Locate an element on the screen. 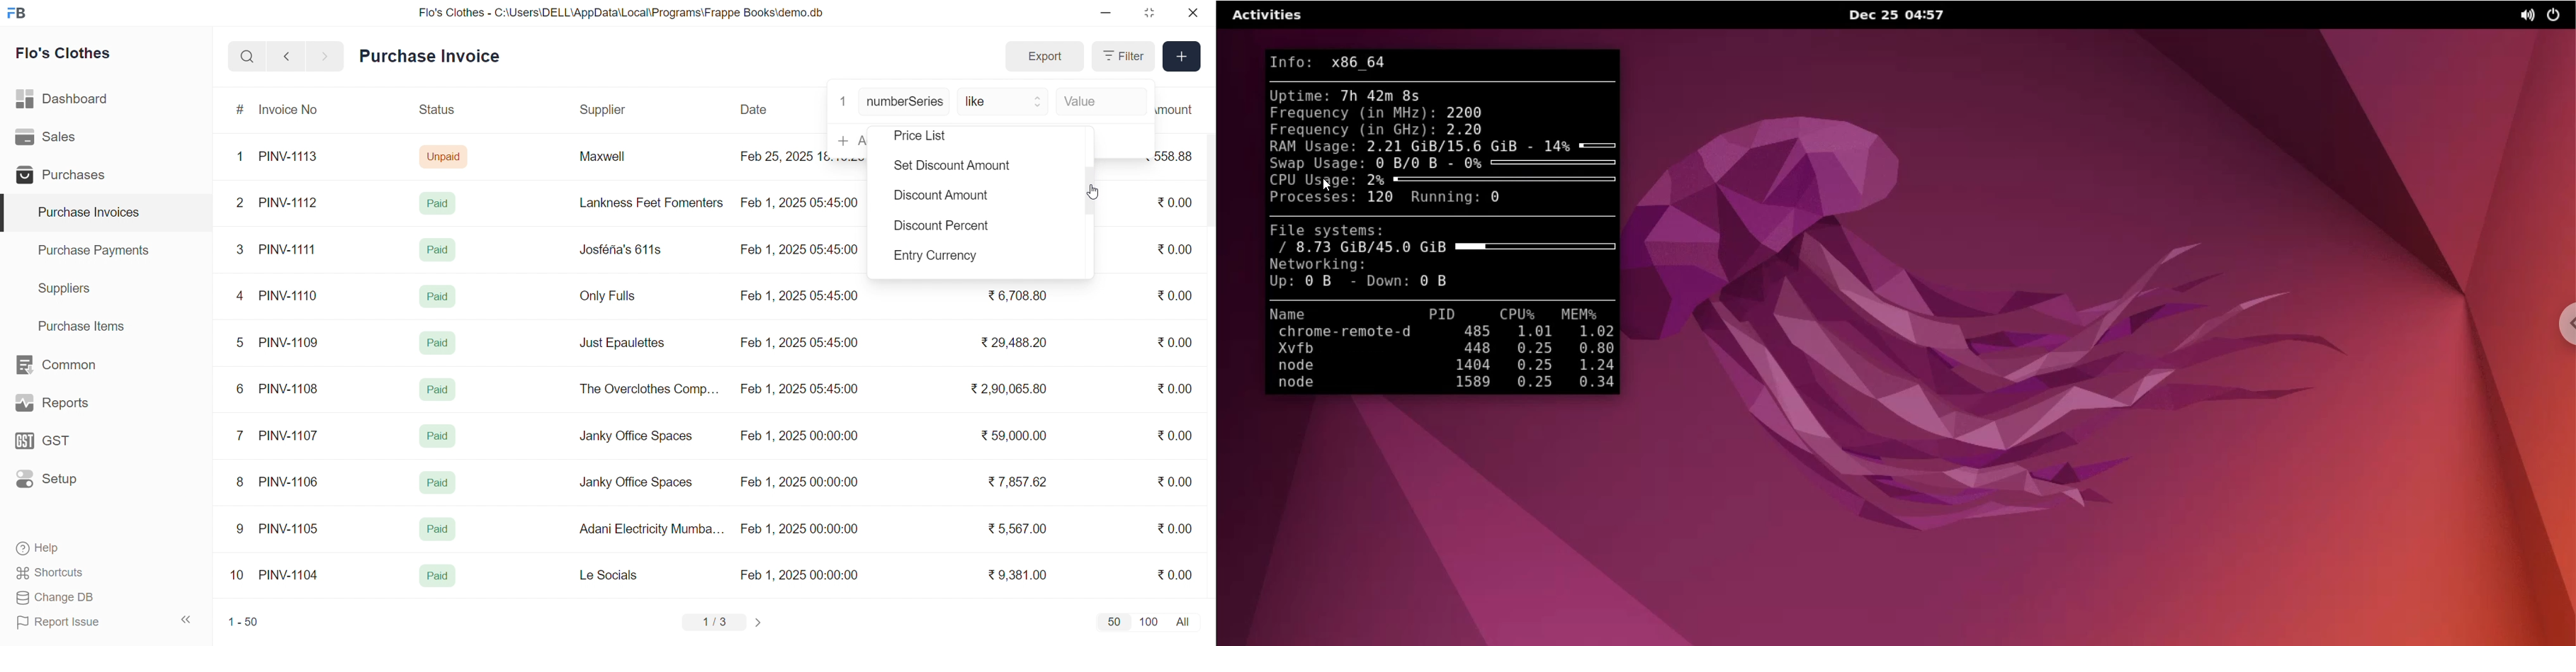  Josféria's 611s is located at coordinates (619, 248).